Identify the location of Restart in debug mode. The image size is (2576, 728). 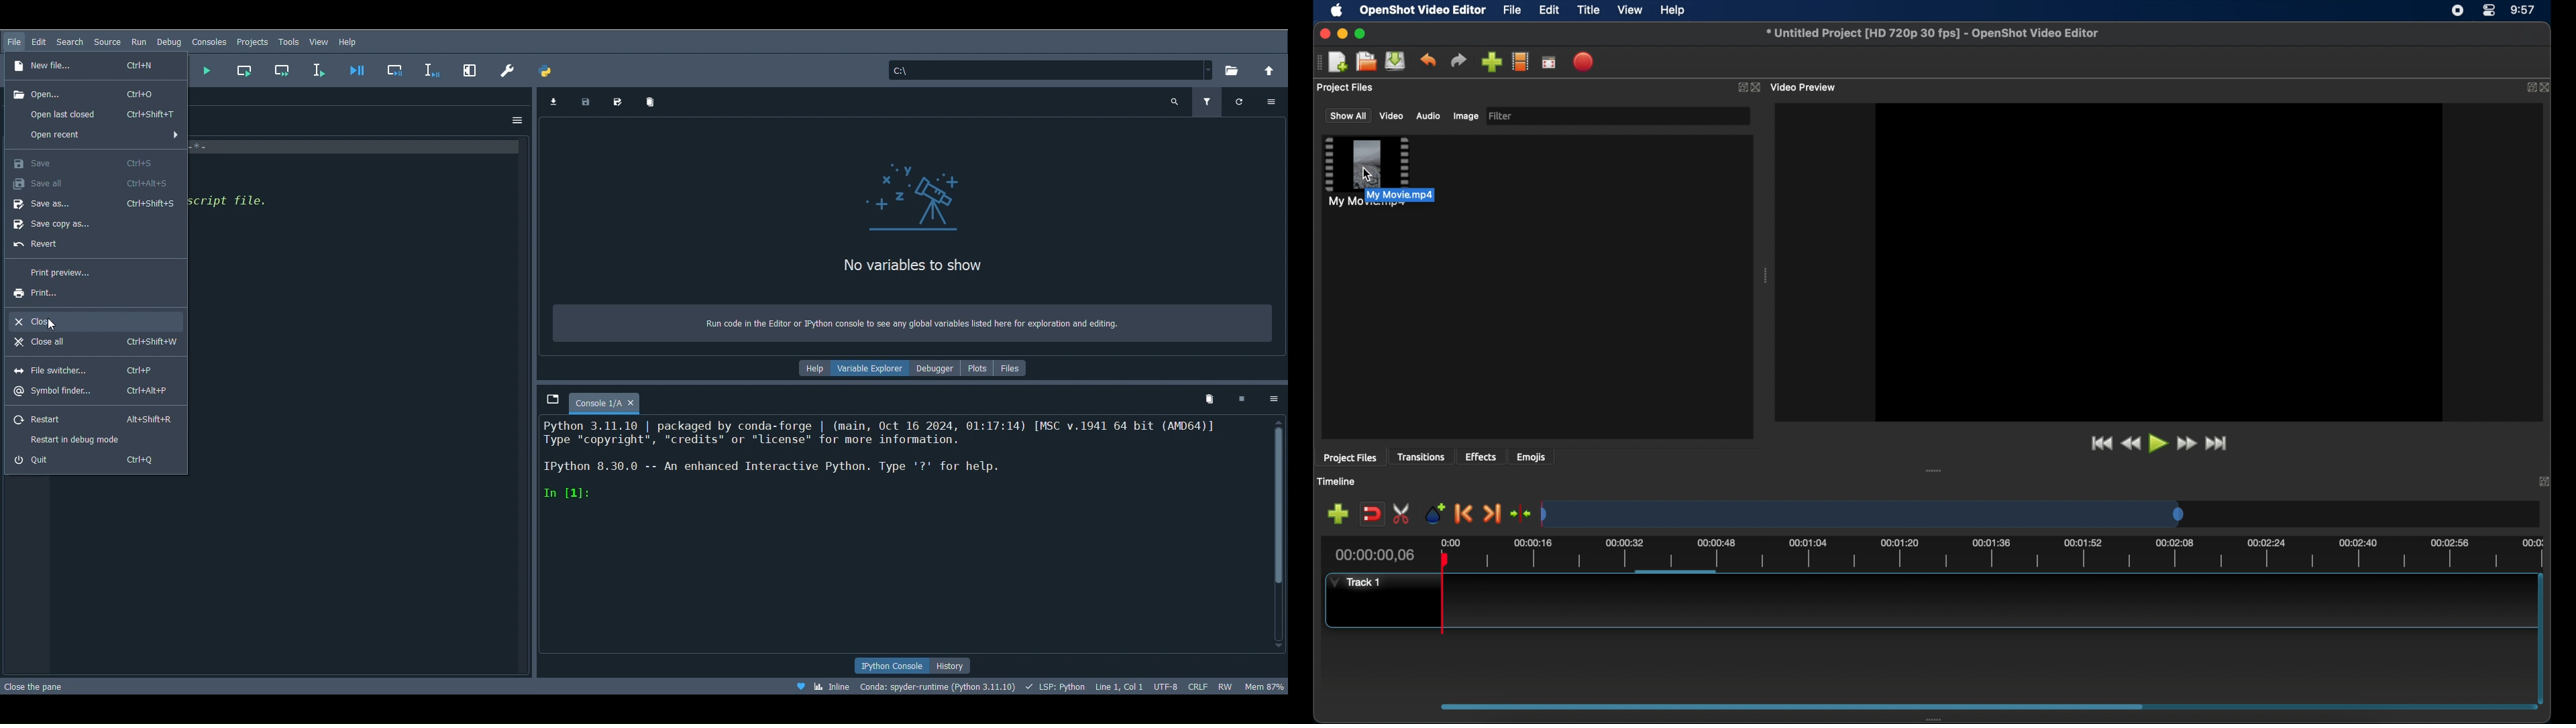
(70, 438).